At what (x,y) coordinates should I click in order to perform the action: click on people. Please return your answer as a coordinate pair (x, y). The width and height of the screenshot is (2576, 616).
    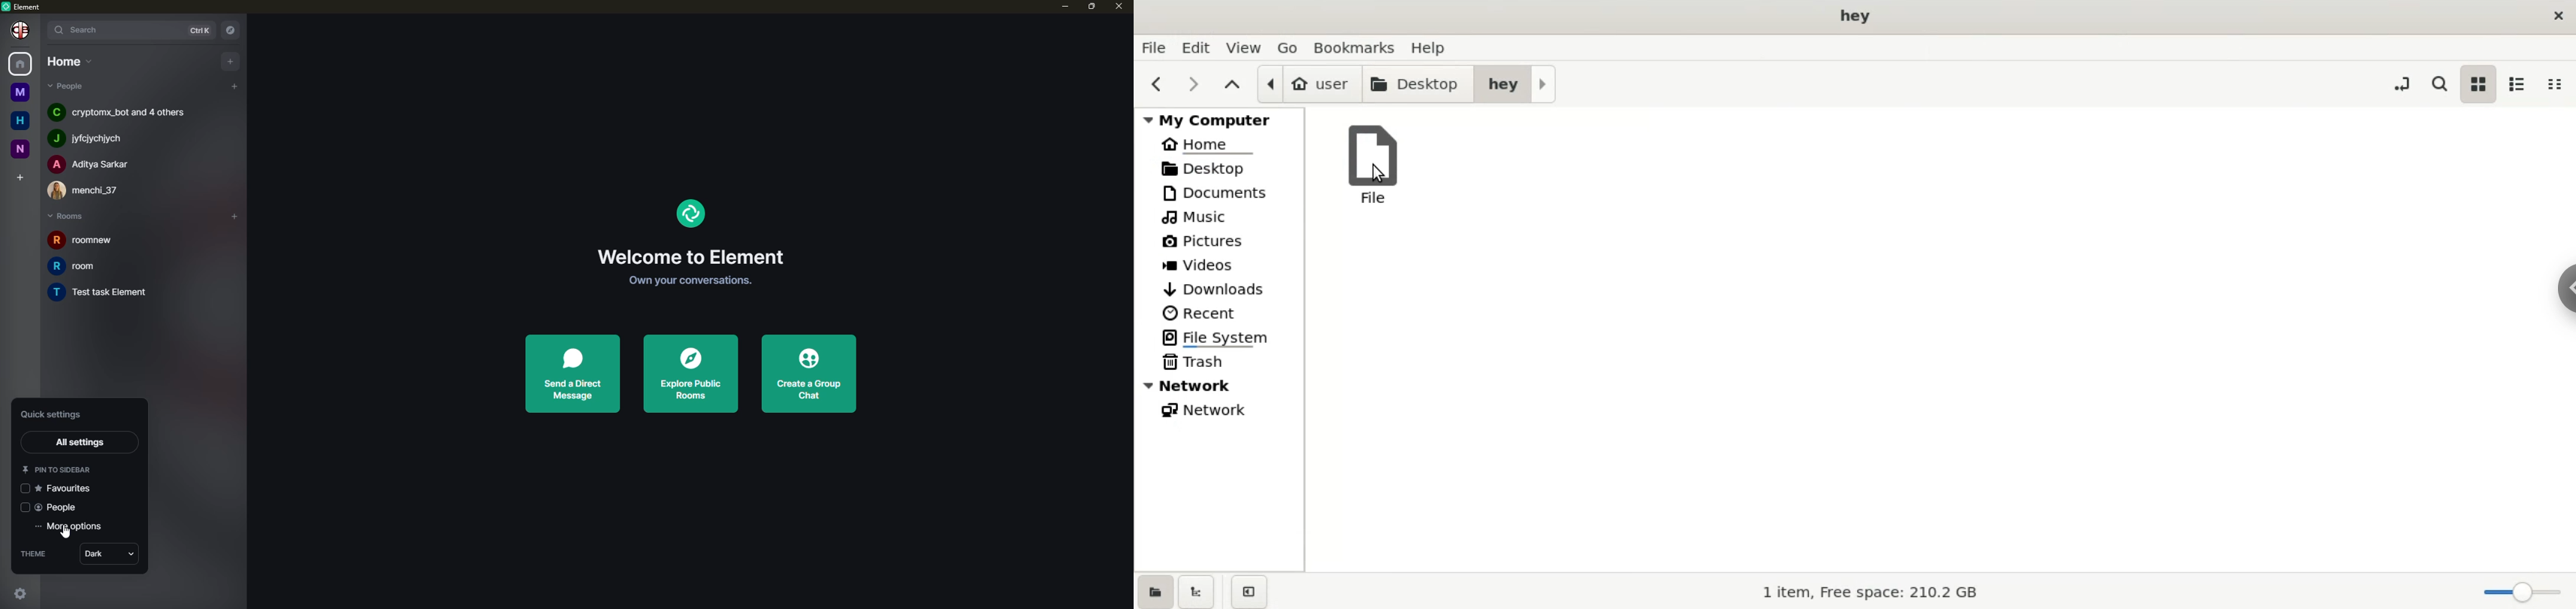
    Looking at the image, I should click on (92, 137).